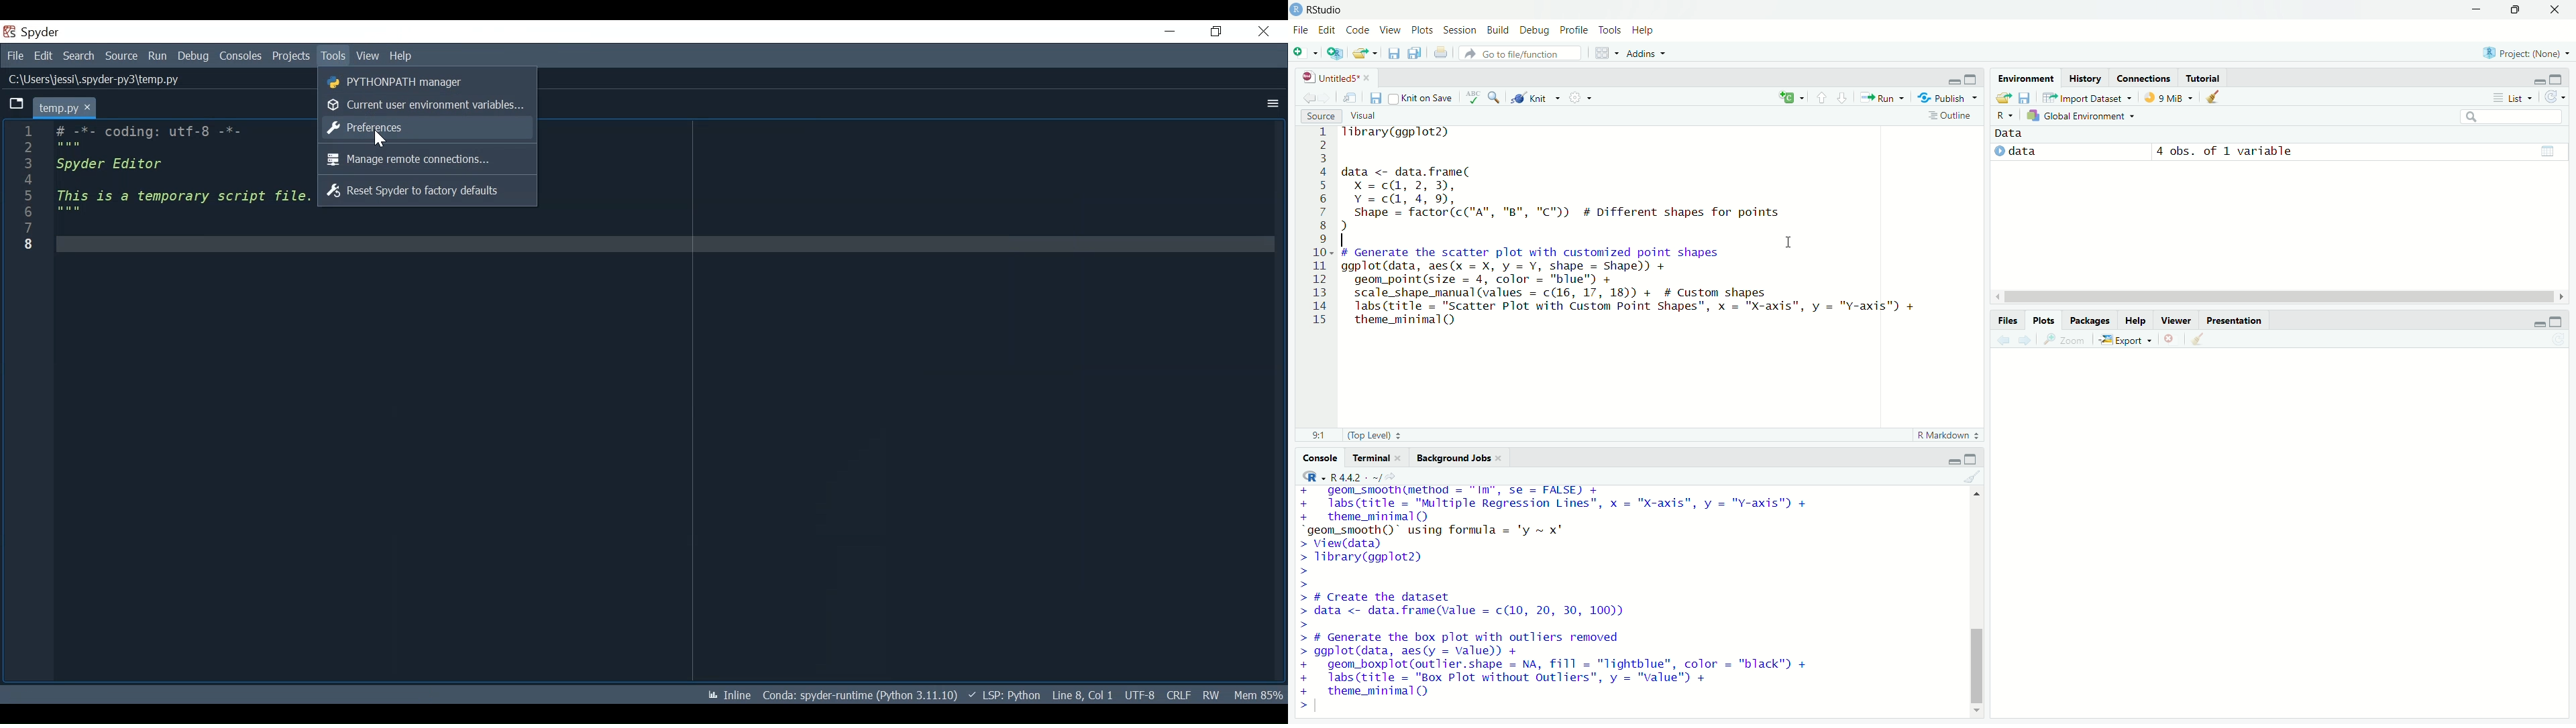 The height and width of the screenshot is (728, 2576). I want to click on search bar, so click(2512, 117).